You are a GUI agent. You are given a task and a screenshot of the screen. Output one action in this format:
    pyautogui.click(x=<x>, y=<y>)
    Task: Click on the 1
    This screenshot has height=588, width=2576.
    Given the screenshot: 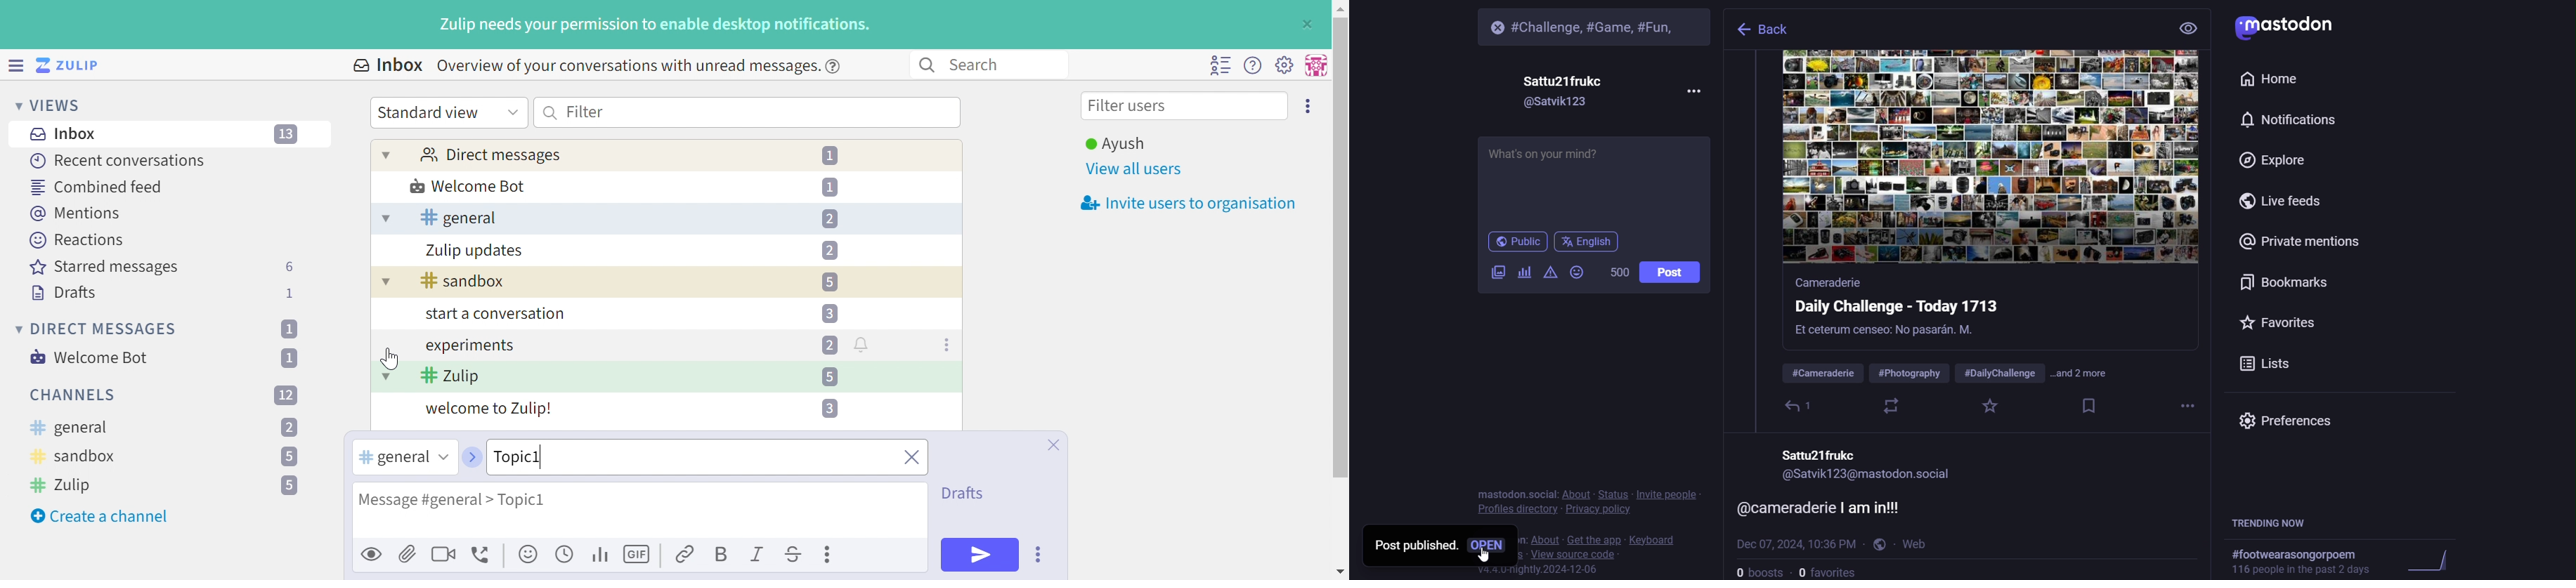 What is the action you would take?
    pyautogui.click(x=292, y=357)
    